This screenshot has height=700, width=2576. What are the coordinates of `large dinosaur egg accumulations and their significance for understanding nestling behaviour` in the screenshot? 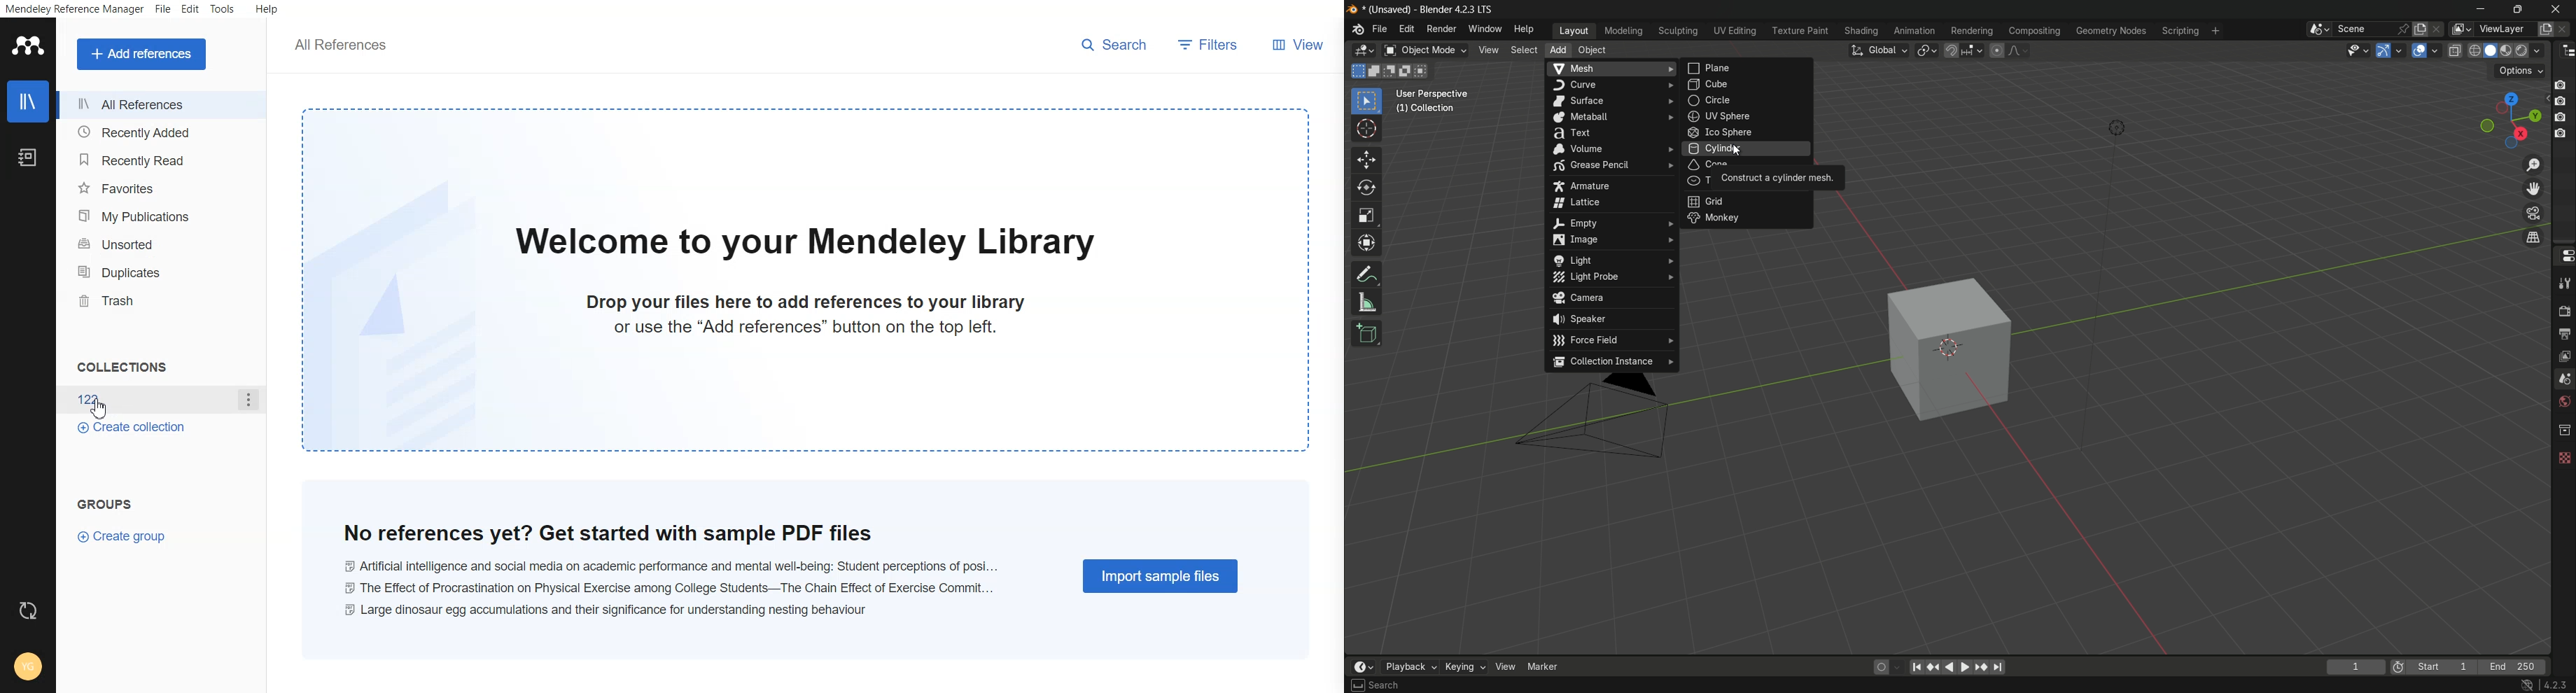 It's located at (615, 608).